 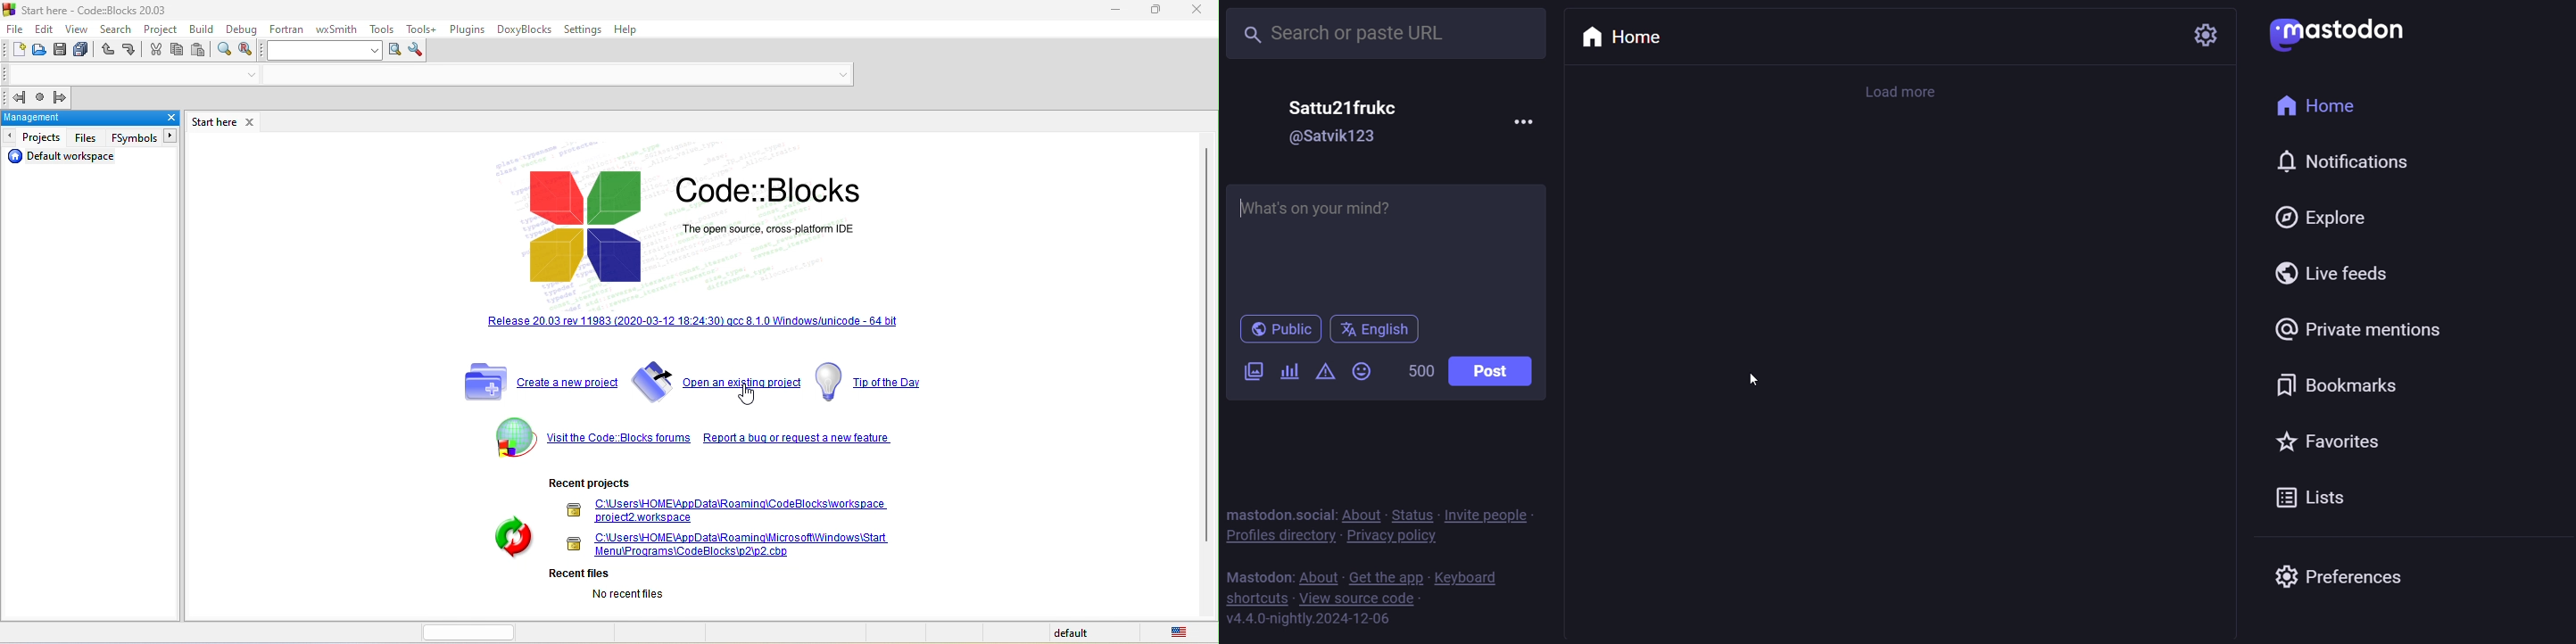 What do you see at coordinates (534, 383) in the screenshot?
I see `create a new project` at bounding box center [534, 383].